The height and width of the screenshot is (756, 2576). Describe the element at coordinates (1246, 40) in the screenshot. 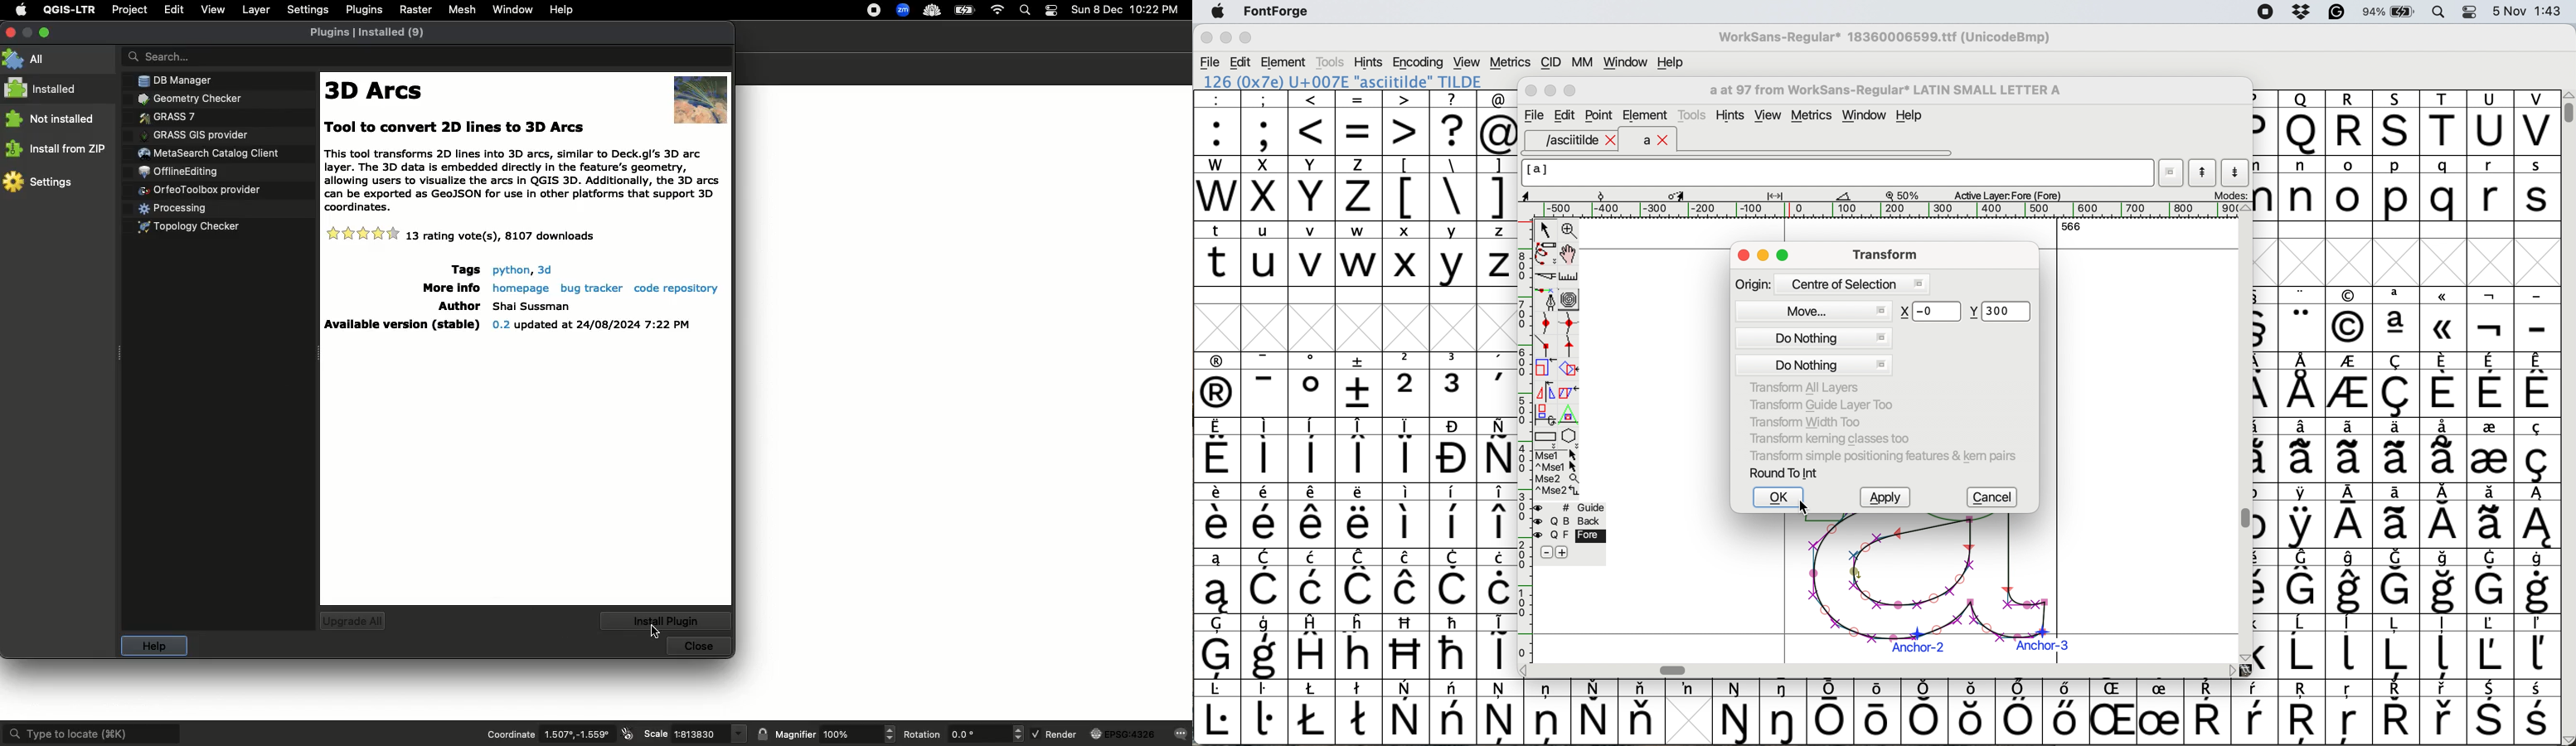

I see `maximise` at that location.